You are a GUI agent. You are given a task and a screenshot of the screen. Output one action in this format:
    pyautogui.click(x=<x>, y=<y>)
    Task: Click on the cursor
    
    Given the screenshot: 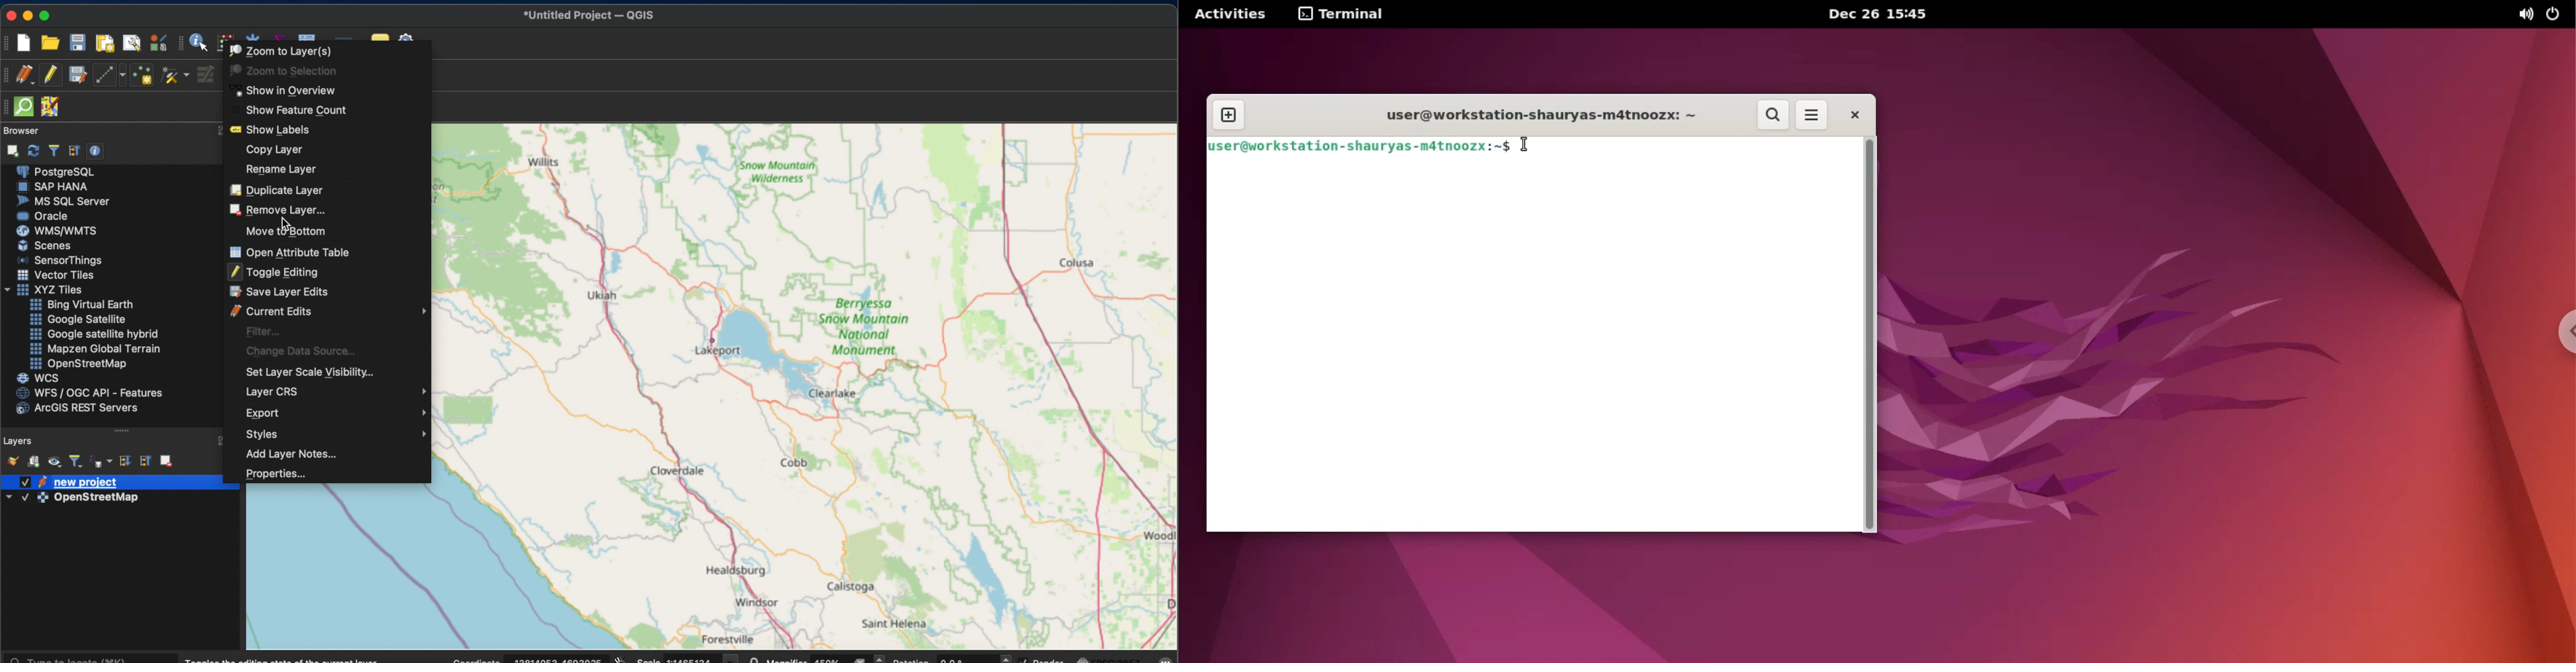 What is the action you would take?
    pyautogui.click(x=284, y=223)
    